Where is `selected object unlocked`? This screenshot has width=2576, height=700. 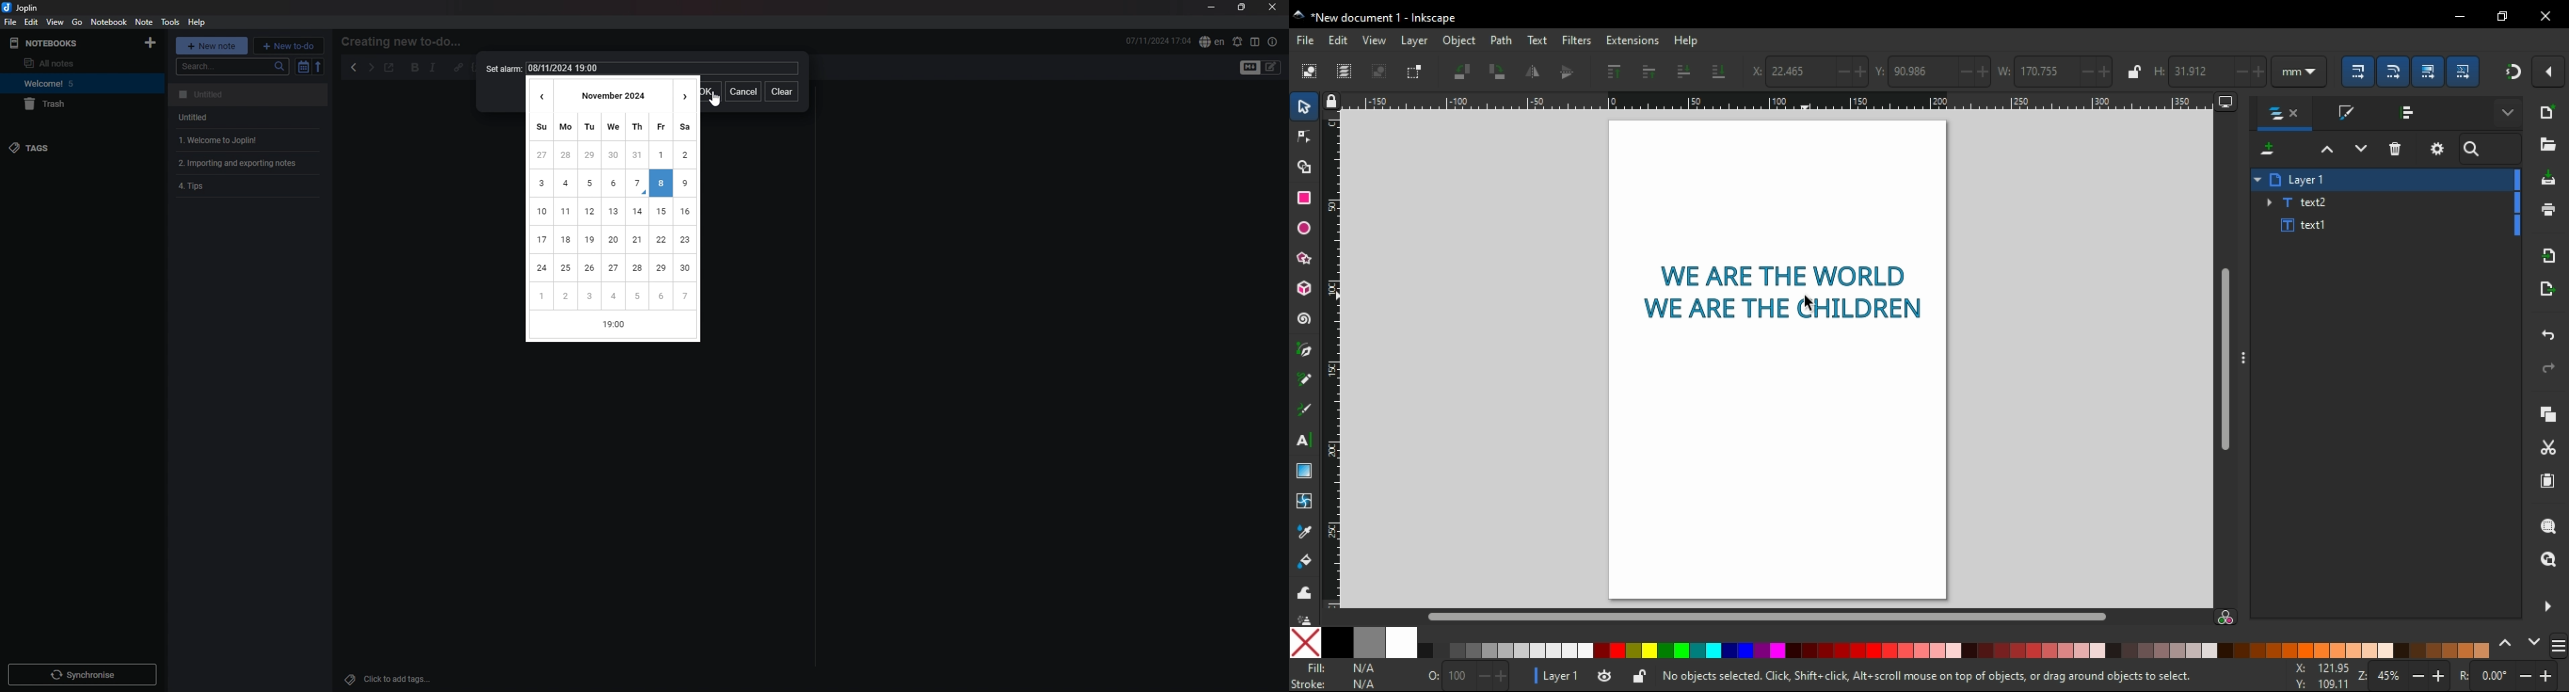 selected object unlocked is located at coordinates (1639, 677).